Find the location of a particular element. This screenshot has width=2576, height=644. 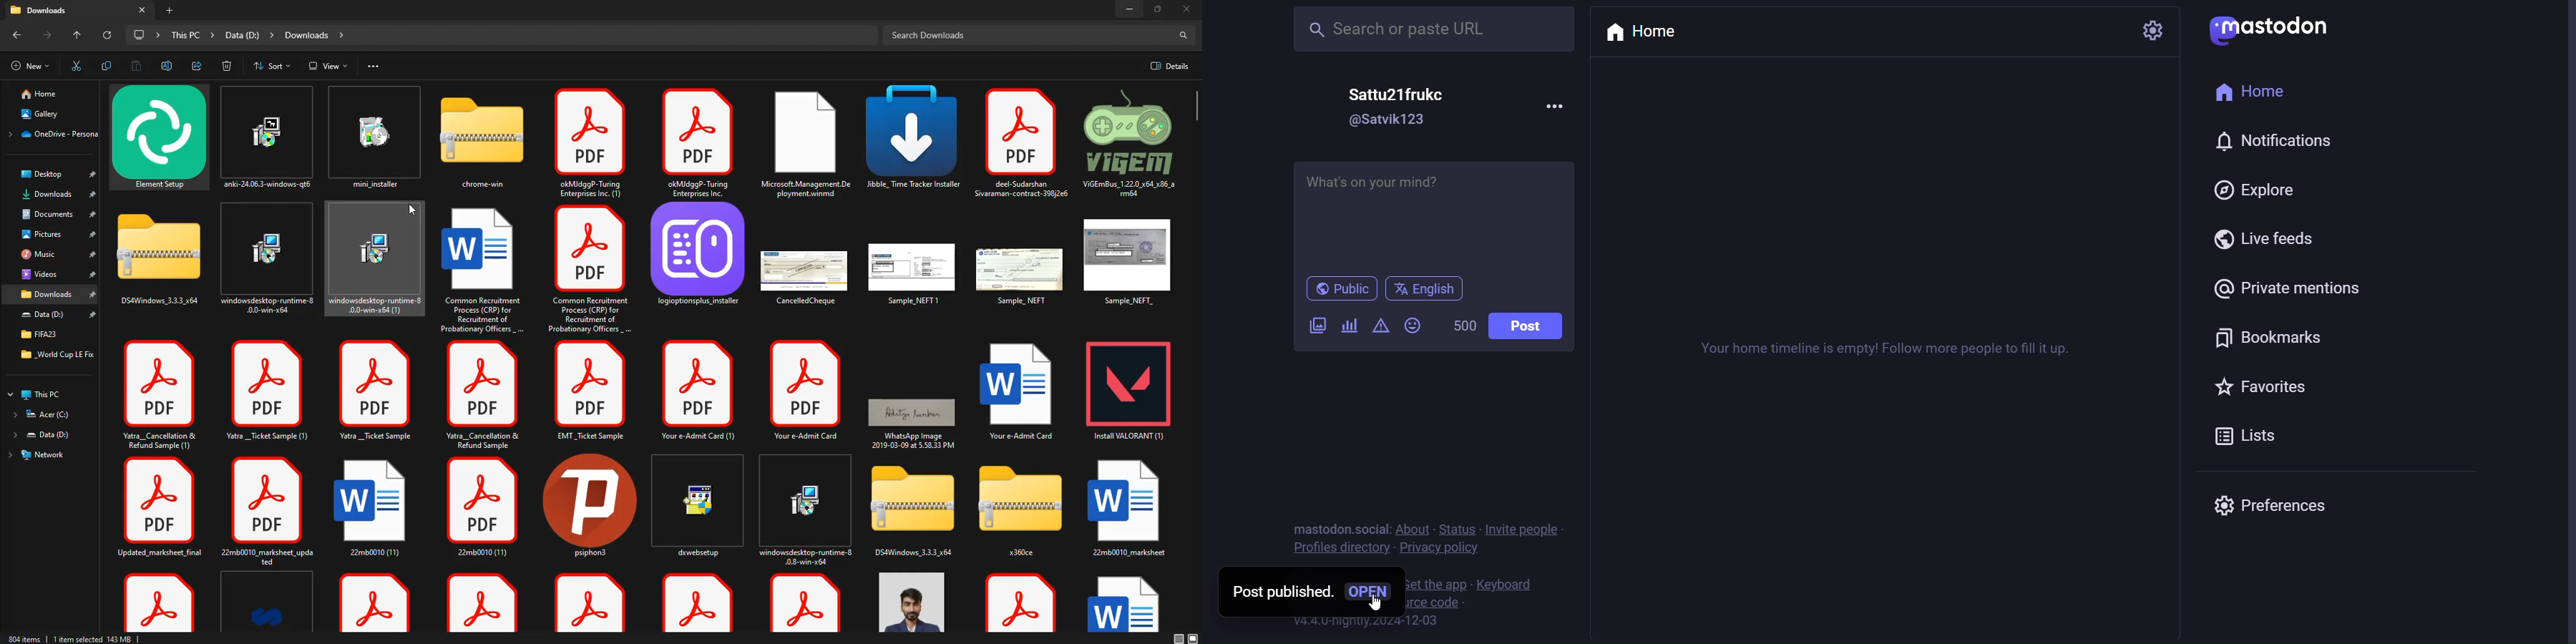

file is located at coordinates (1022, 600).